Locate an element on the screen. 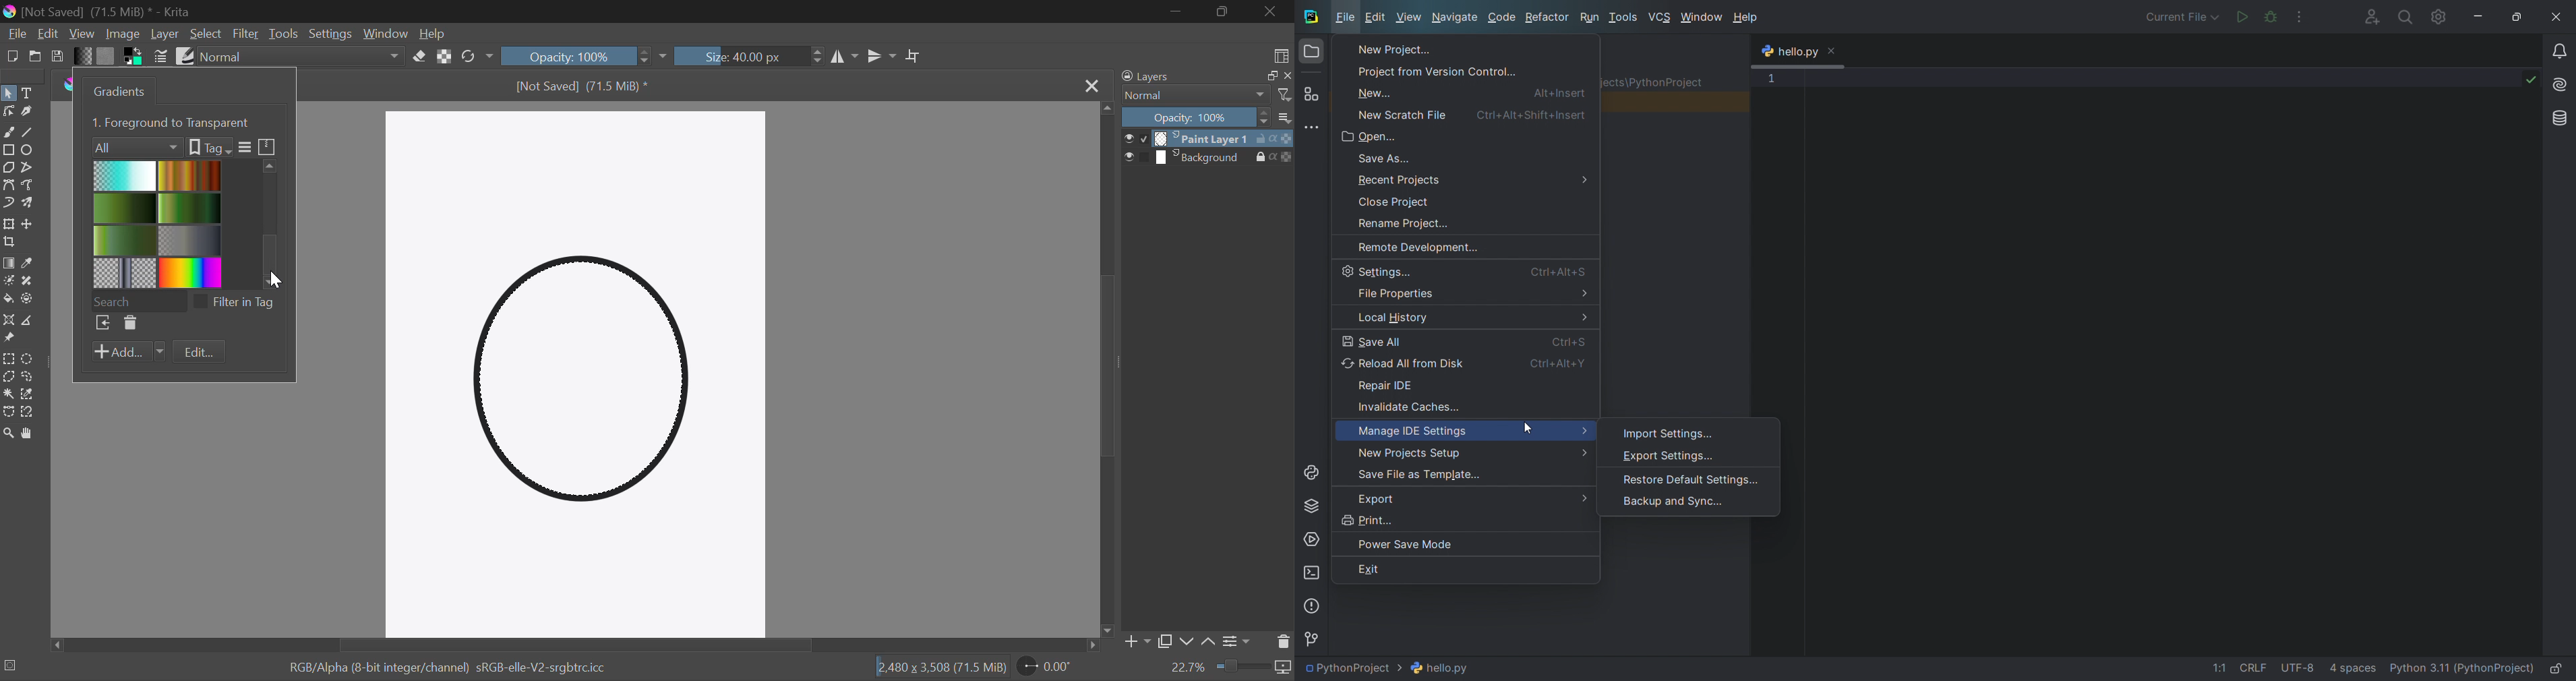 The width and height of the screenshot is (2576, 700). Edit Shapes is located at coordinates (8, 113).